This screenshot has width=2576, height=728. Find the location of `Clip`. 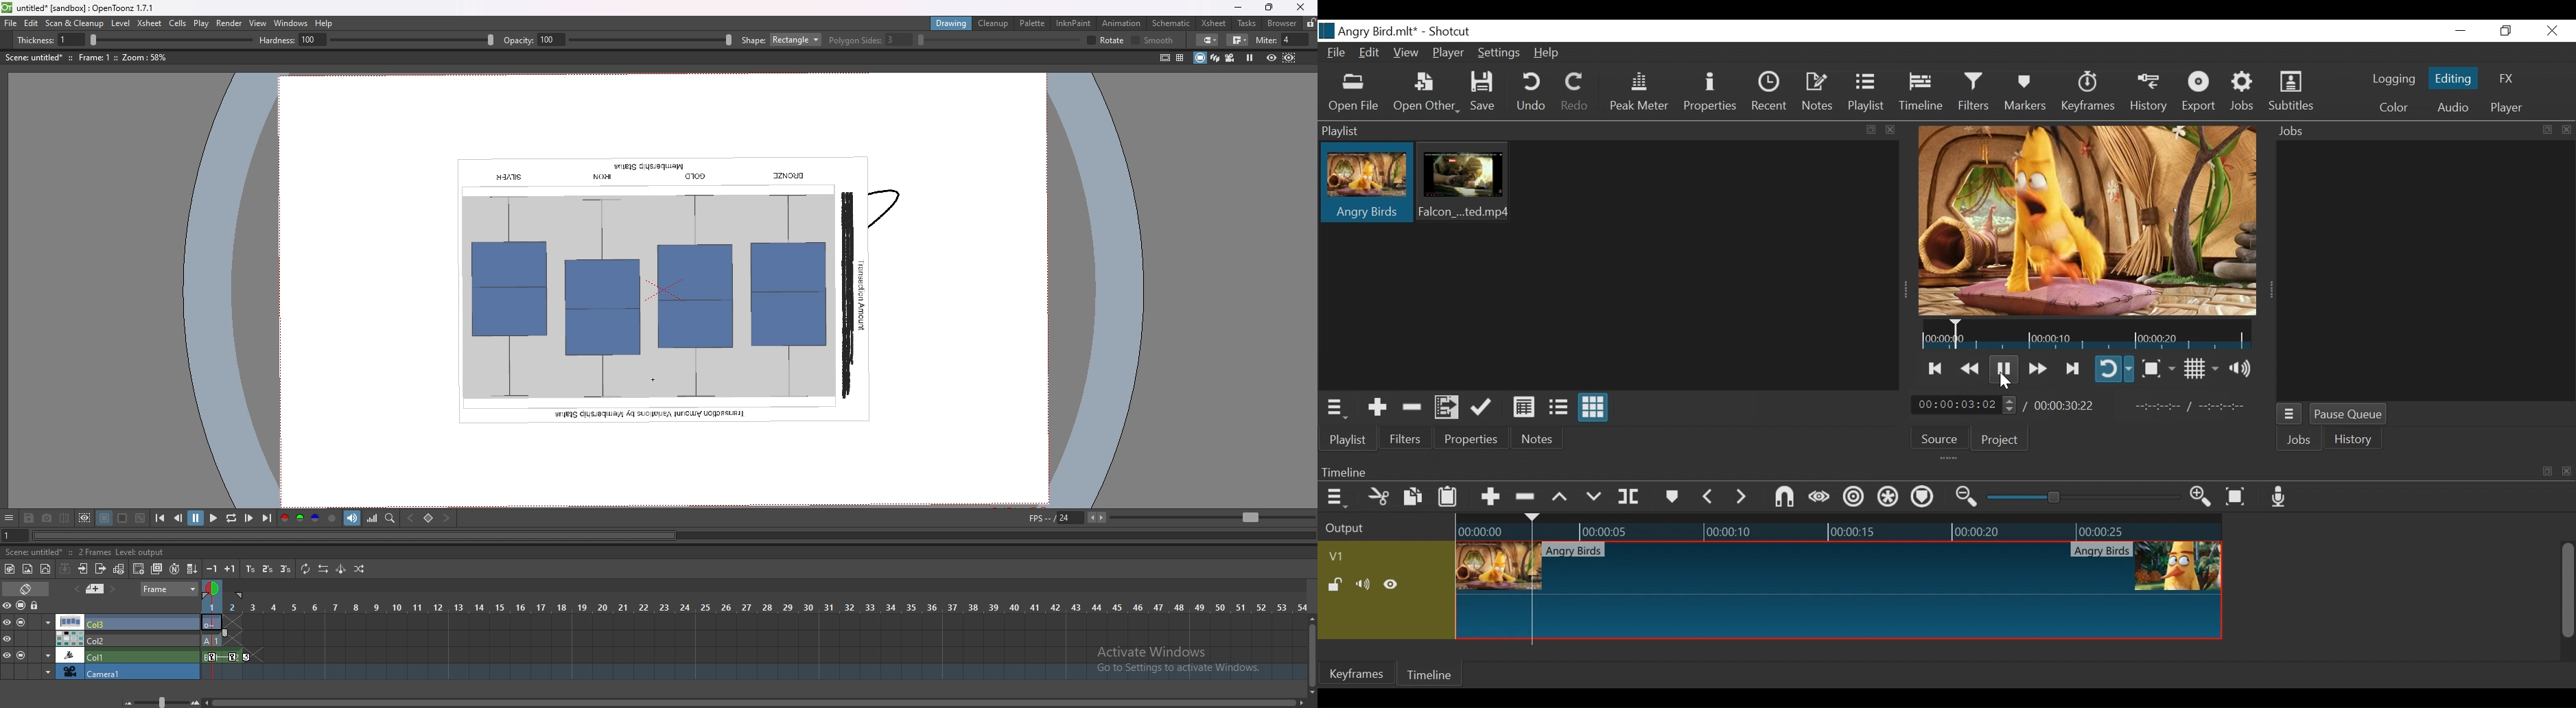

Clip is located at coordinates (1468, 184).